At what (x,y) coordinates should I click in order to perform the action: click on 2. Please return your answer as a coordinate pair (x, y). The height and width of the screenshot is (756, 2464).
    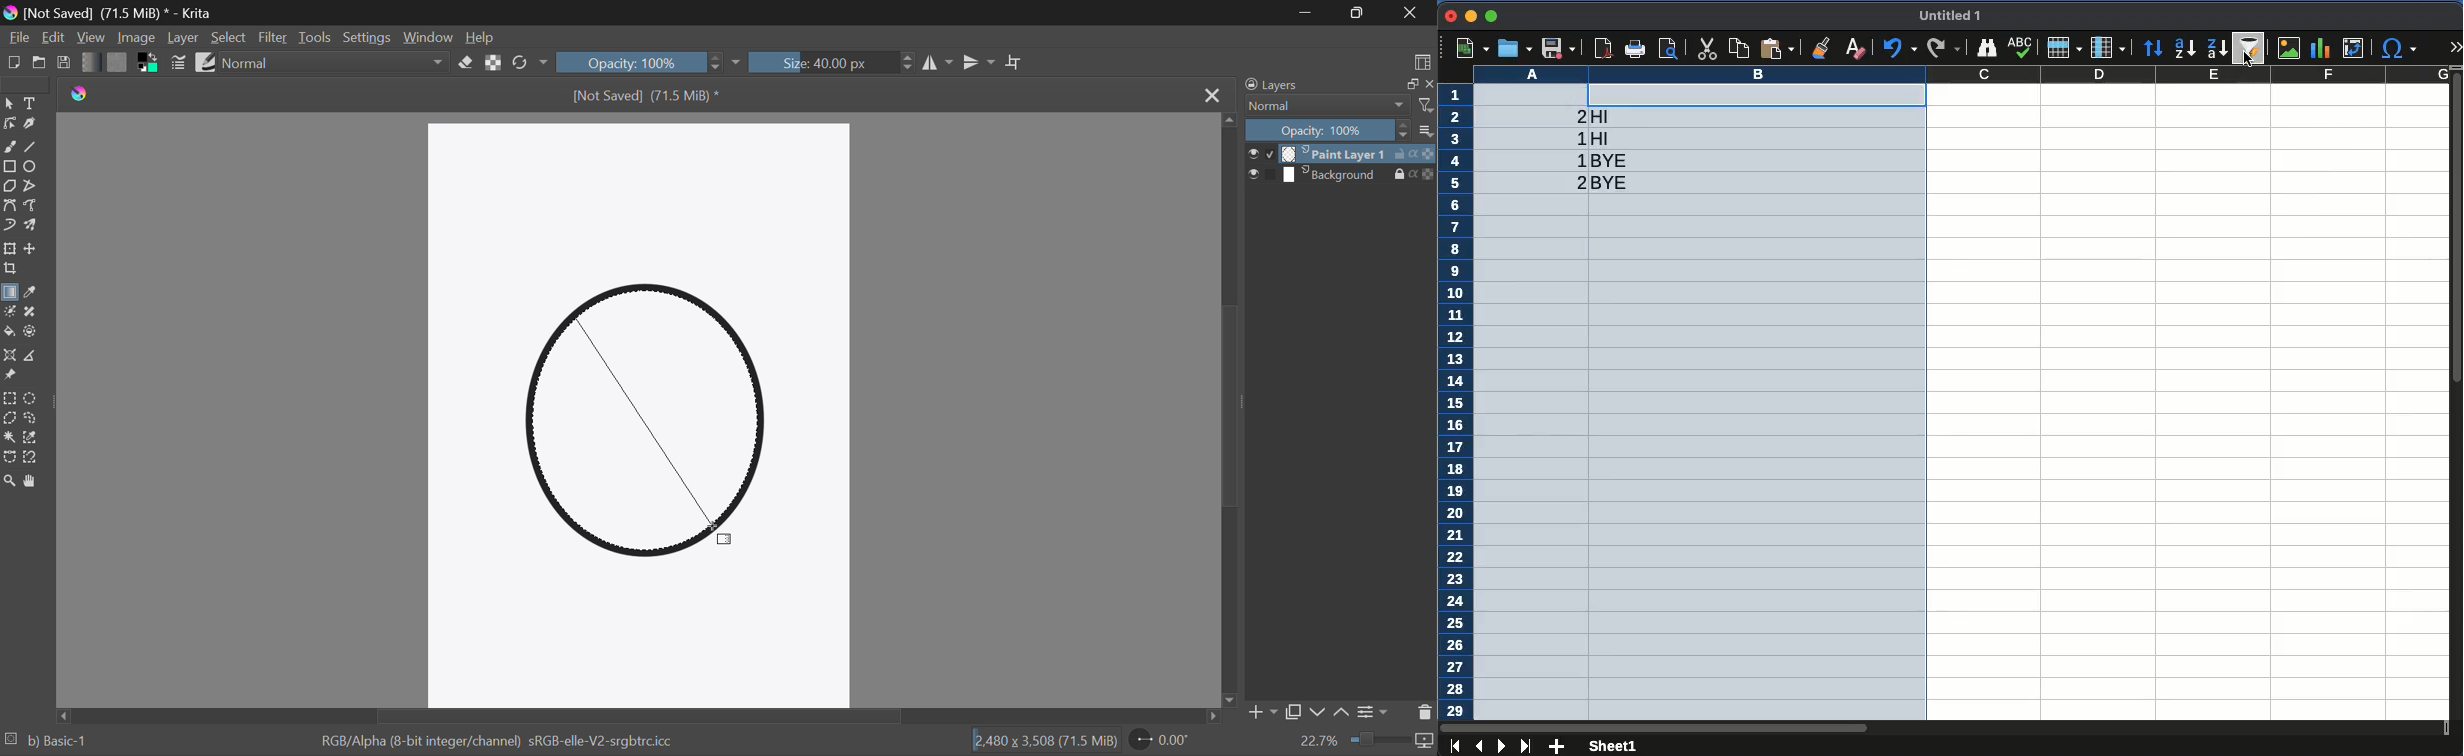
    Looking at the image, I should click on (1577, 182).